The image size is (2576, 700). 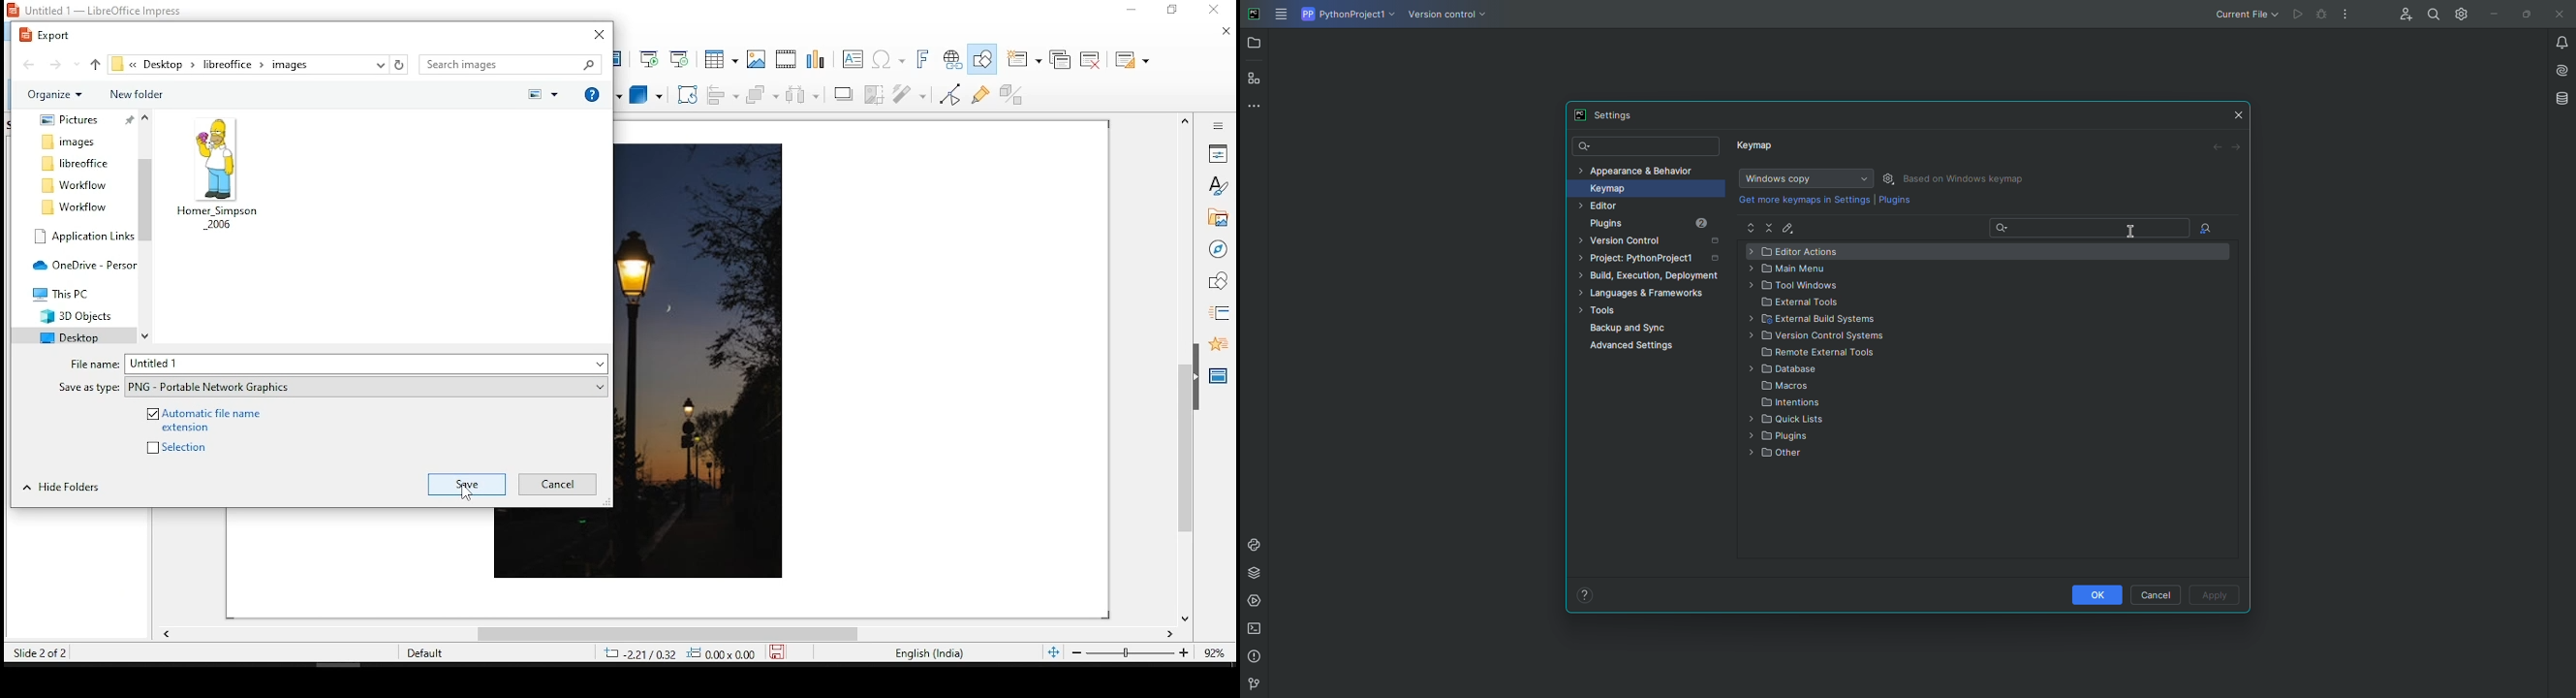 I want to click on Current file, so click(x=2246, y=14).